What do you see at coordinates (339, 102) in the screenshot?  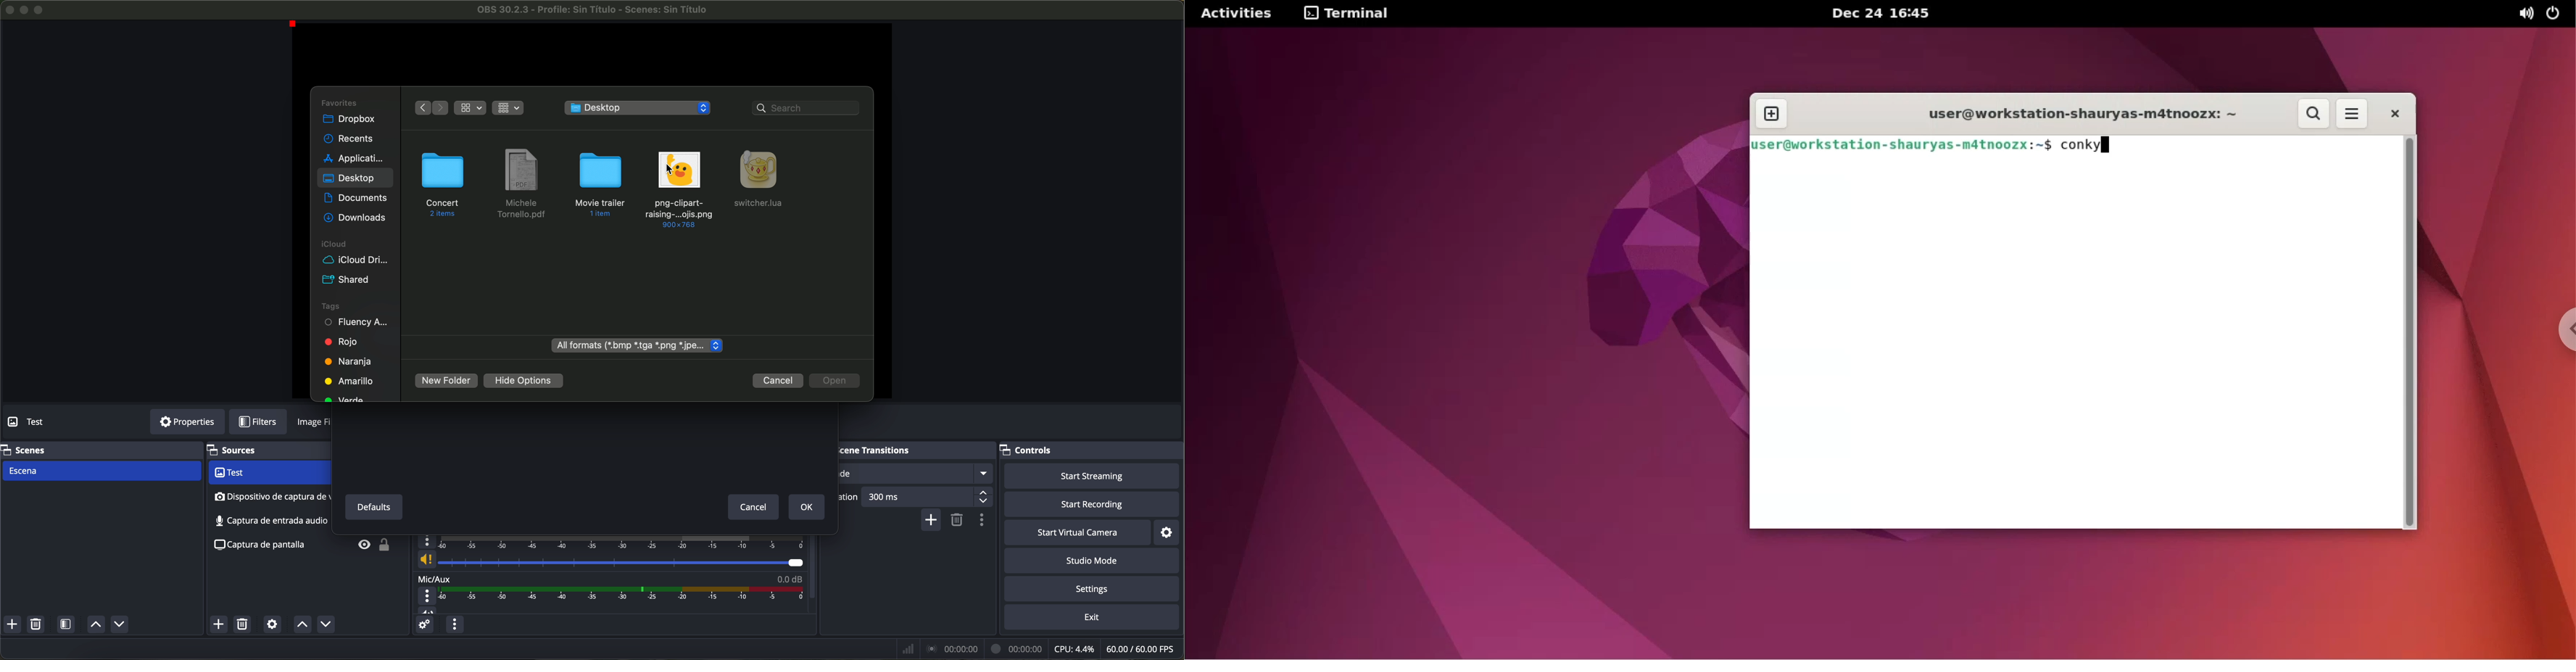 I see `favorites` at bounding box center [339, 102].